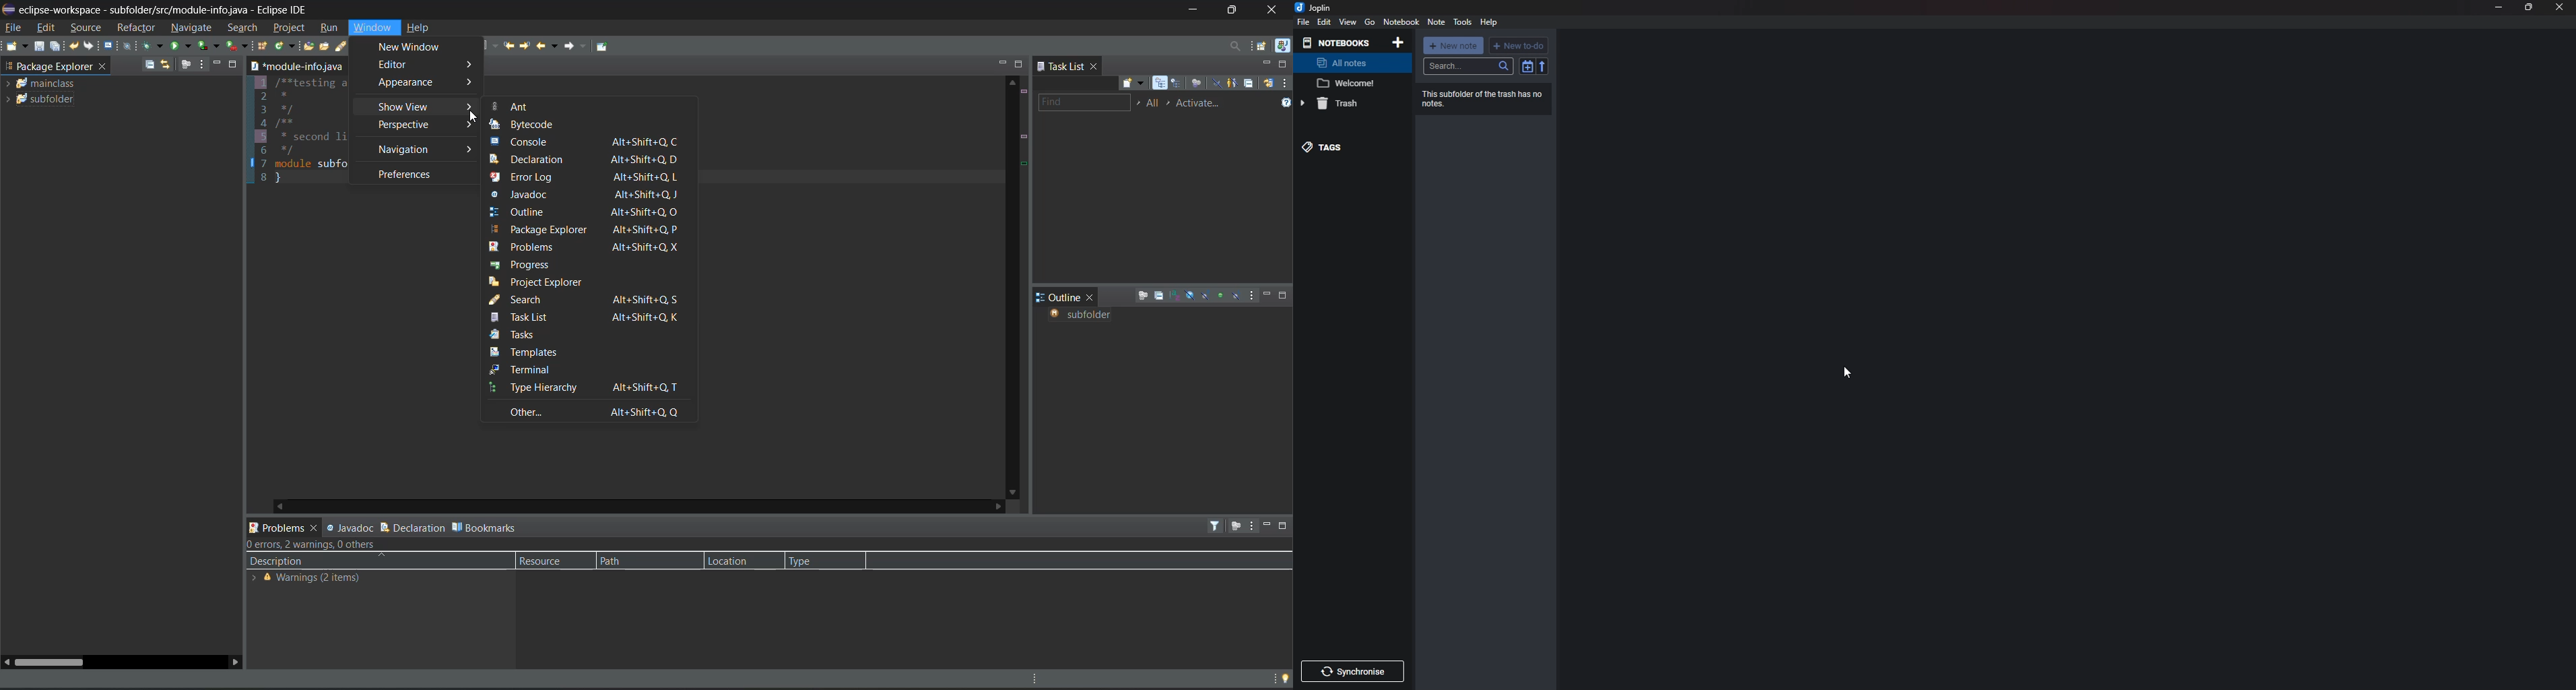 The width and height of the screenshot is (2576, 700). What do you see at coordinates (237, 63) in the screenshot?
I see `maximize` at bounding box center [237, 63].